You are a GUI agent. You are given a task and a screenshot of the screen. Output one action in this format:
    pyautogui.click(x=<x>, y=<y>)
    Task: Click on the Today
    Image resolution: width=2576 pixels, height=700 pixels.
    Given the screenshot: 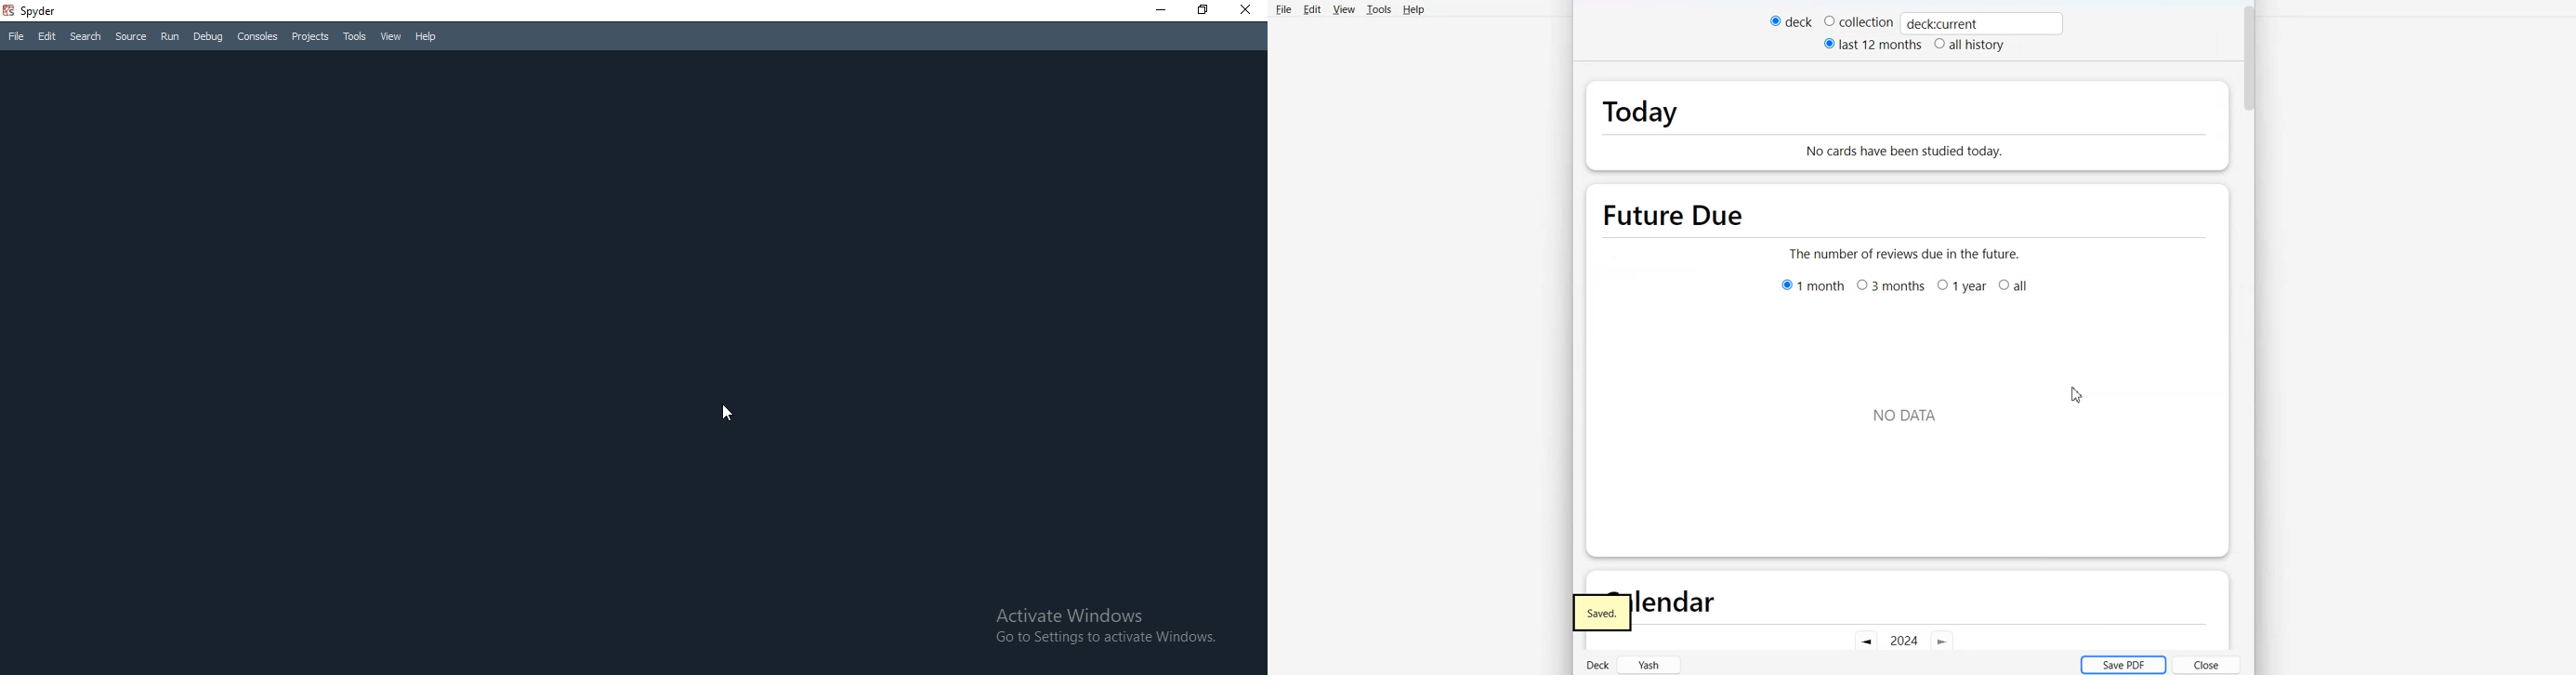 What is the action you would take?
    pyautogui.click(x=1680, y=108)
    